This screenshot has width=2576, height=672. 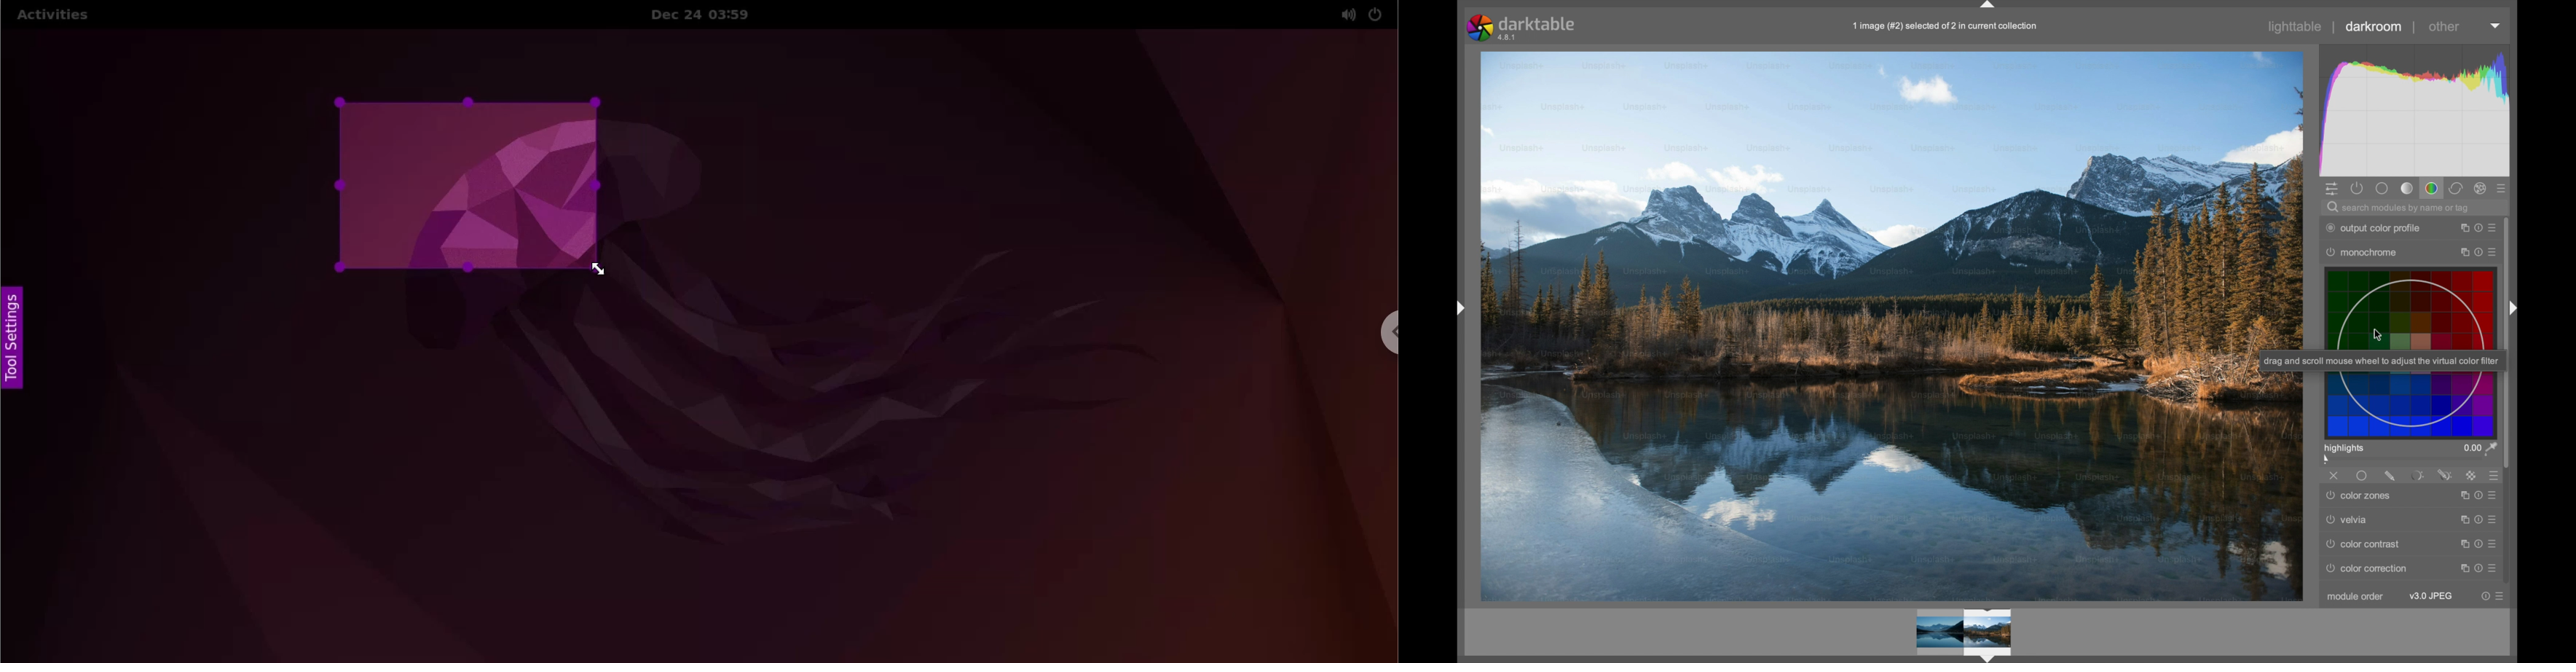 What do you see at coordinates (2332, 189) in the screenshot?
I see `quick access panel` at bounding box center [2332, 189].